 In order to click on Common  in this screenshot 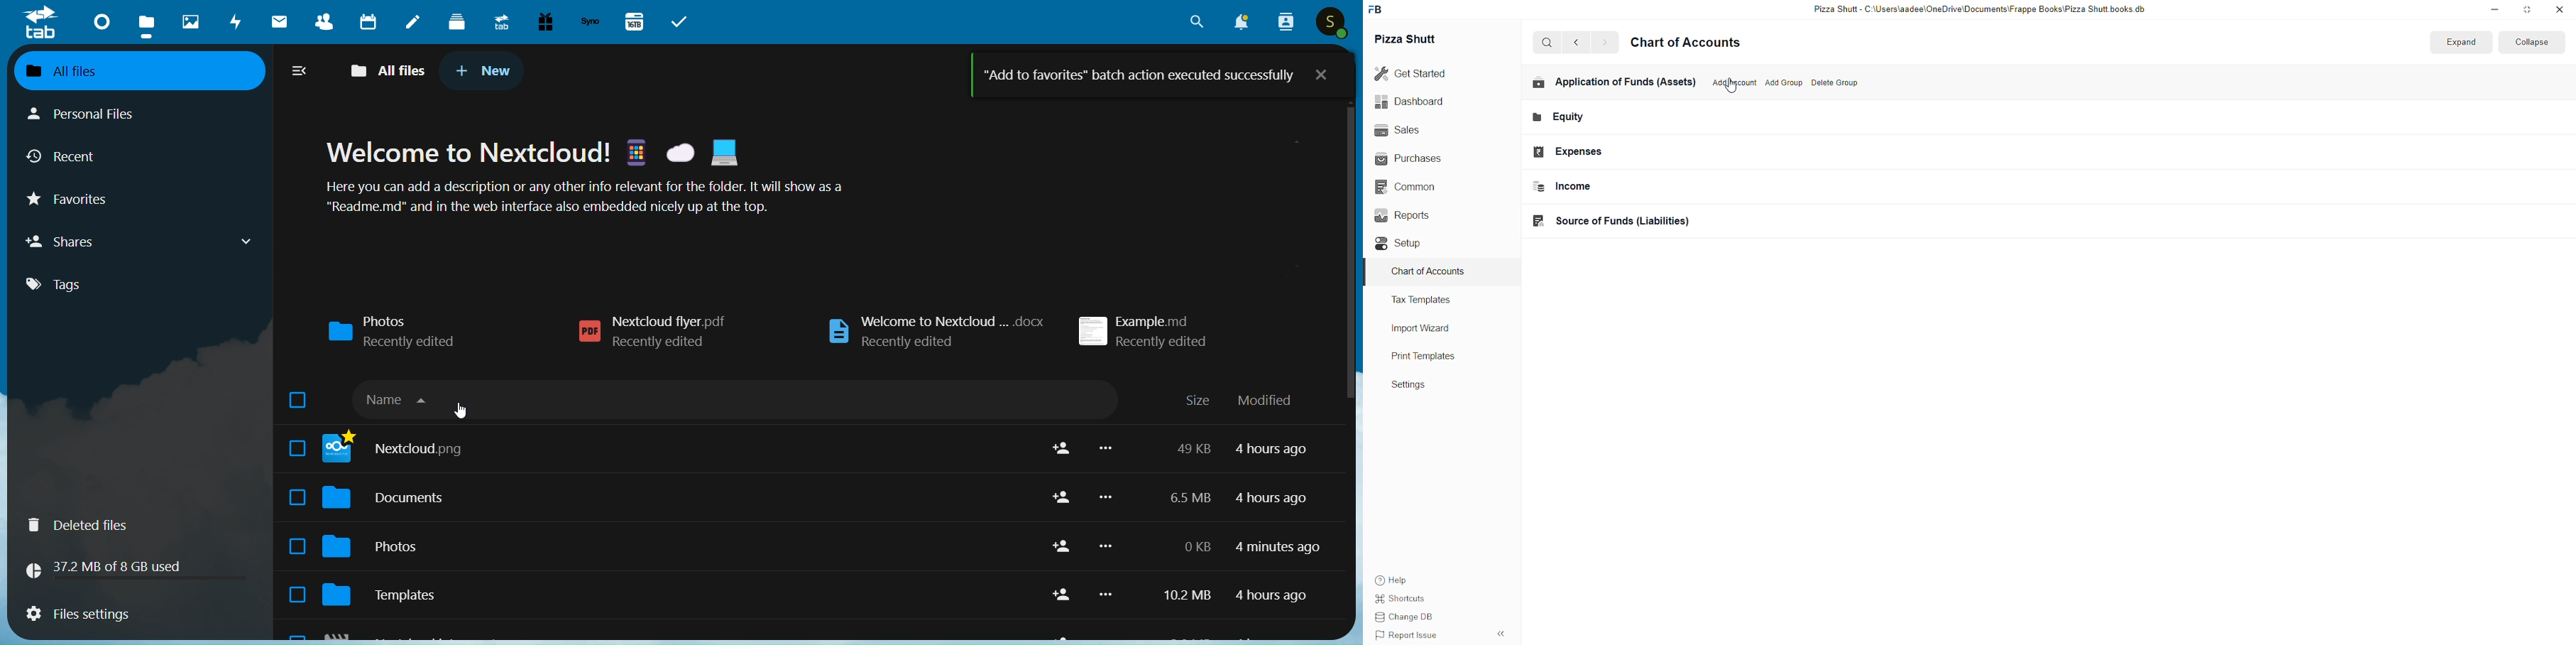, I will do `click(1417, 187)`.